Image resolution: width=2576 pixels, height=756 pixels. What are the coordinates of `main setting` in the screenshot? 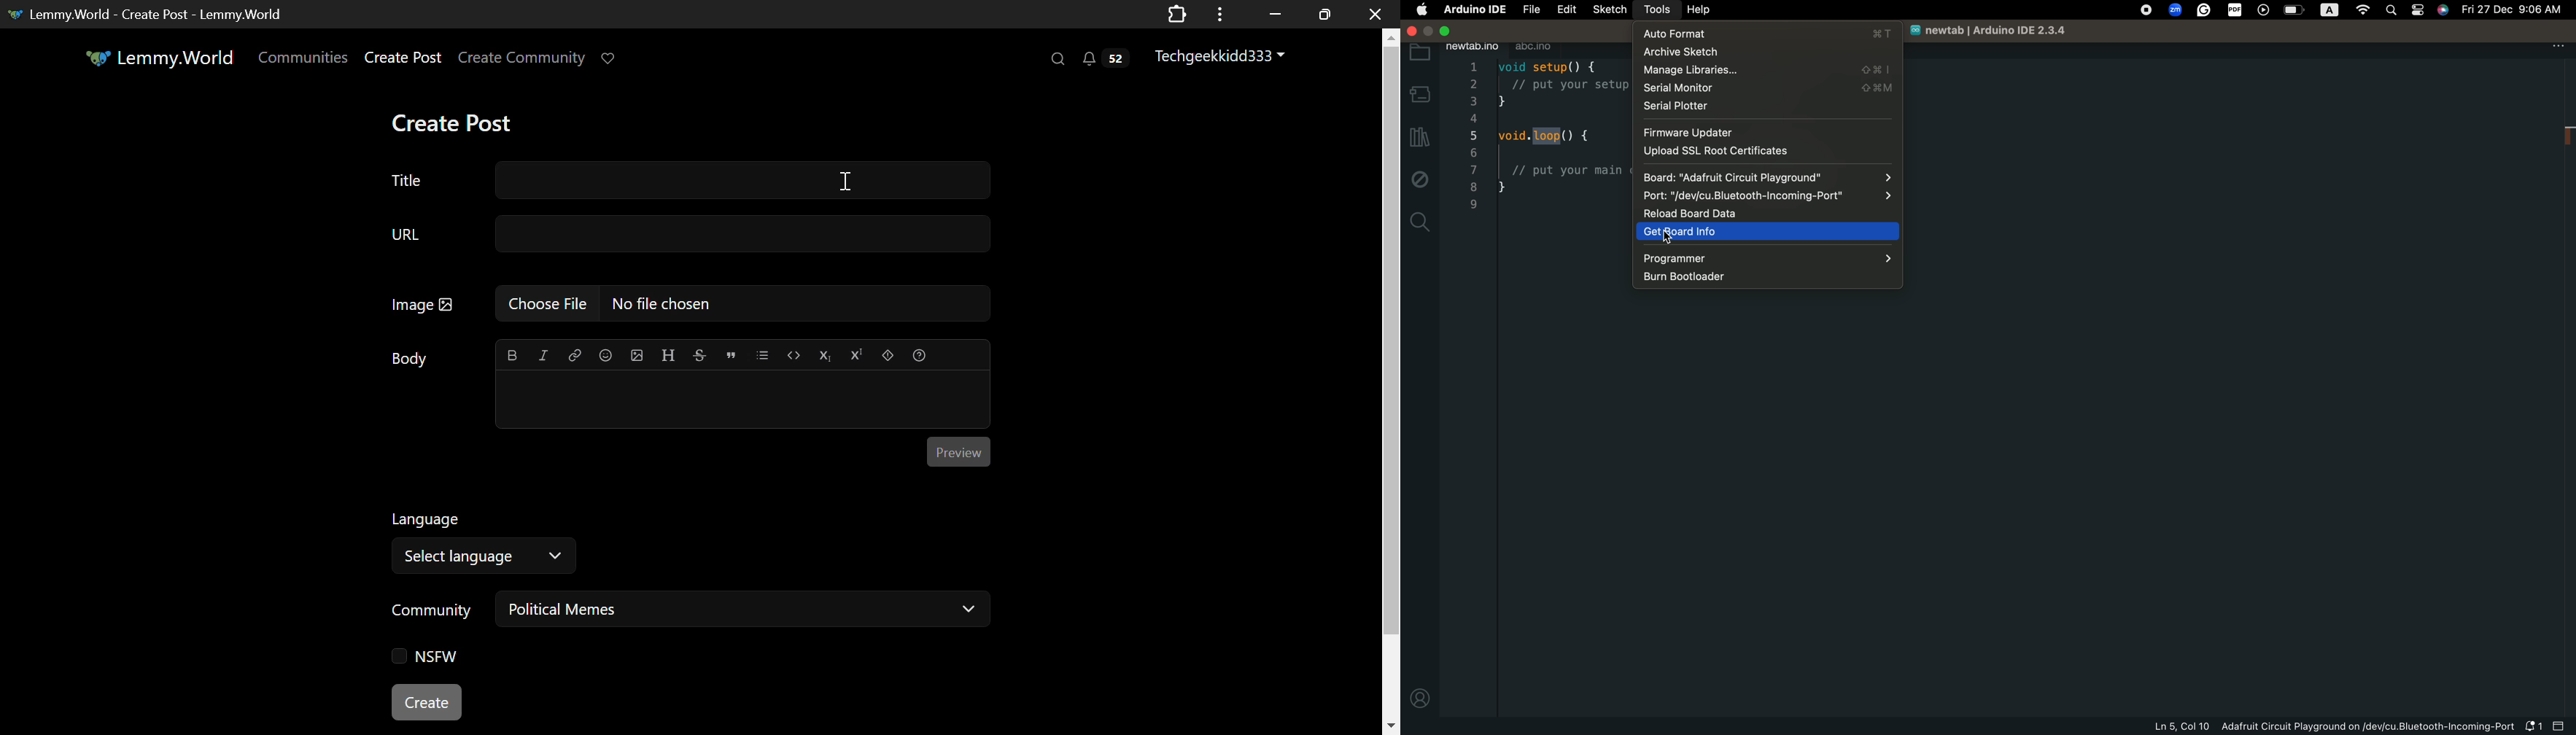 It's located at (1419, 9).